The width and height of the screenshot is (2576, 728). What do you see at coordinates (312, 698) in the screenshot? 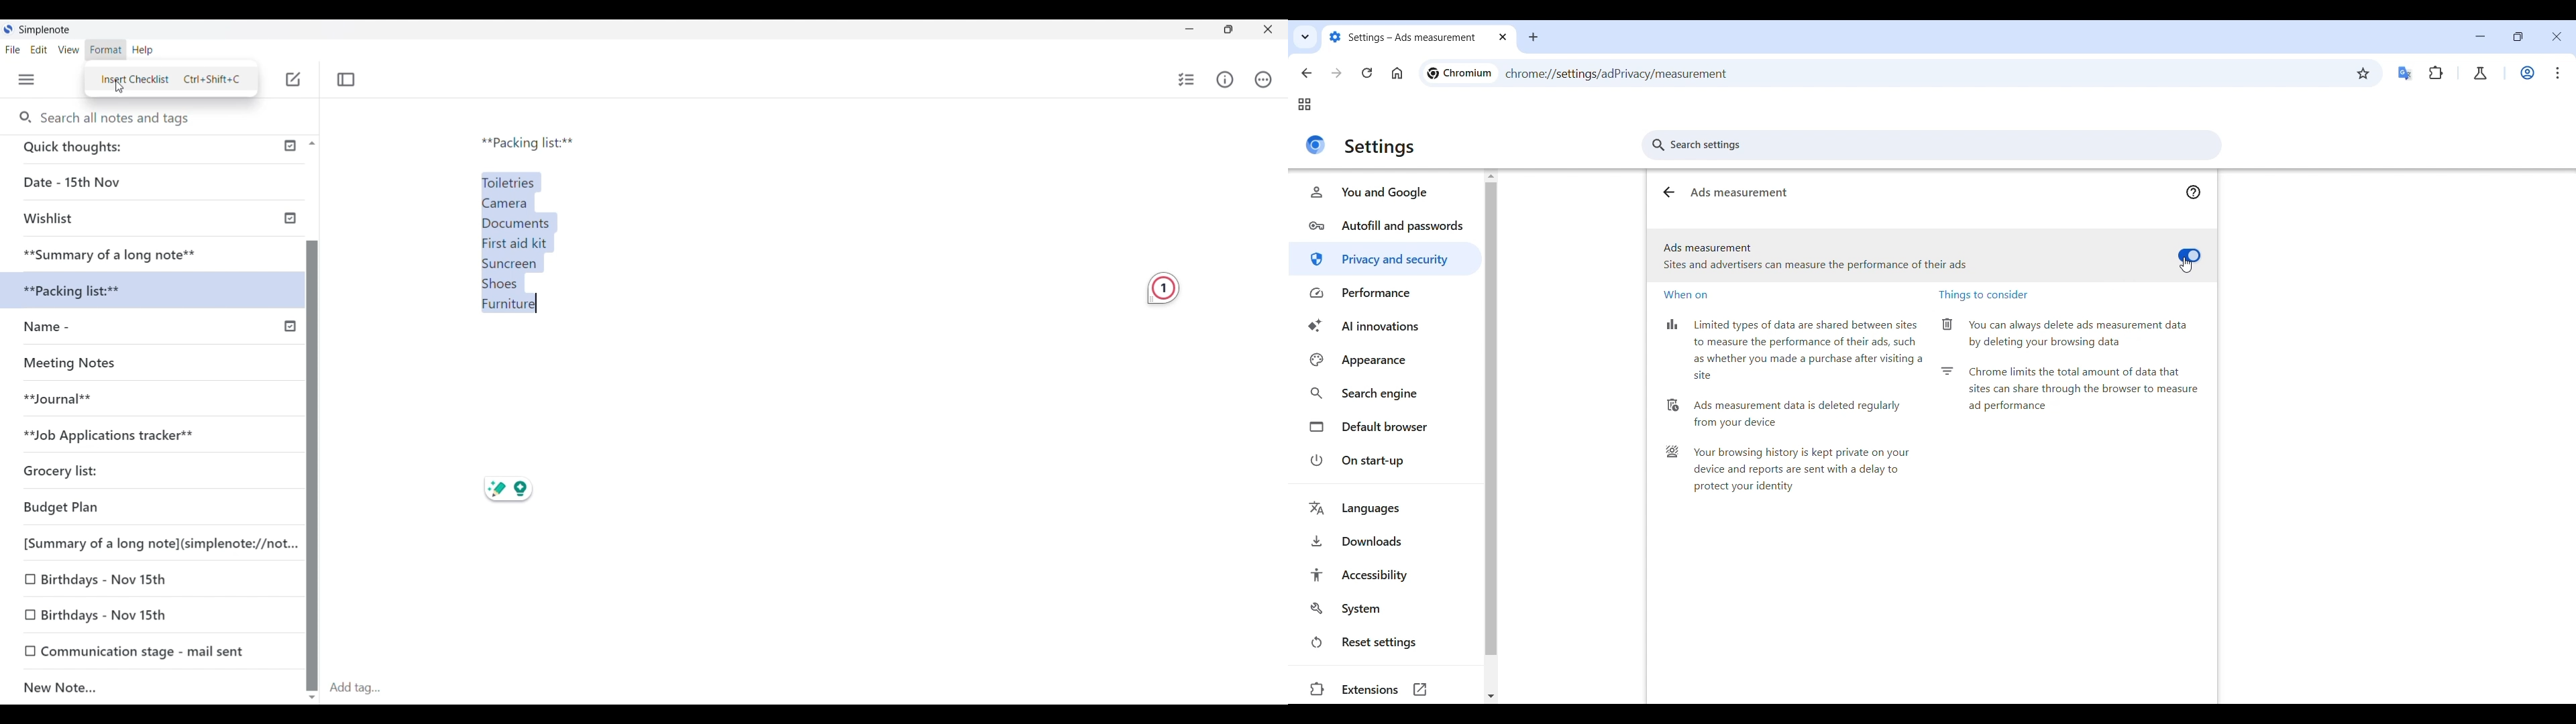
I see `Quick slide to bottom` at bounding box center [312, 698].